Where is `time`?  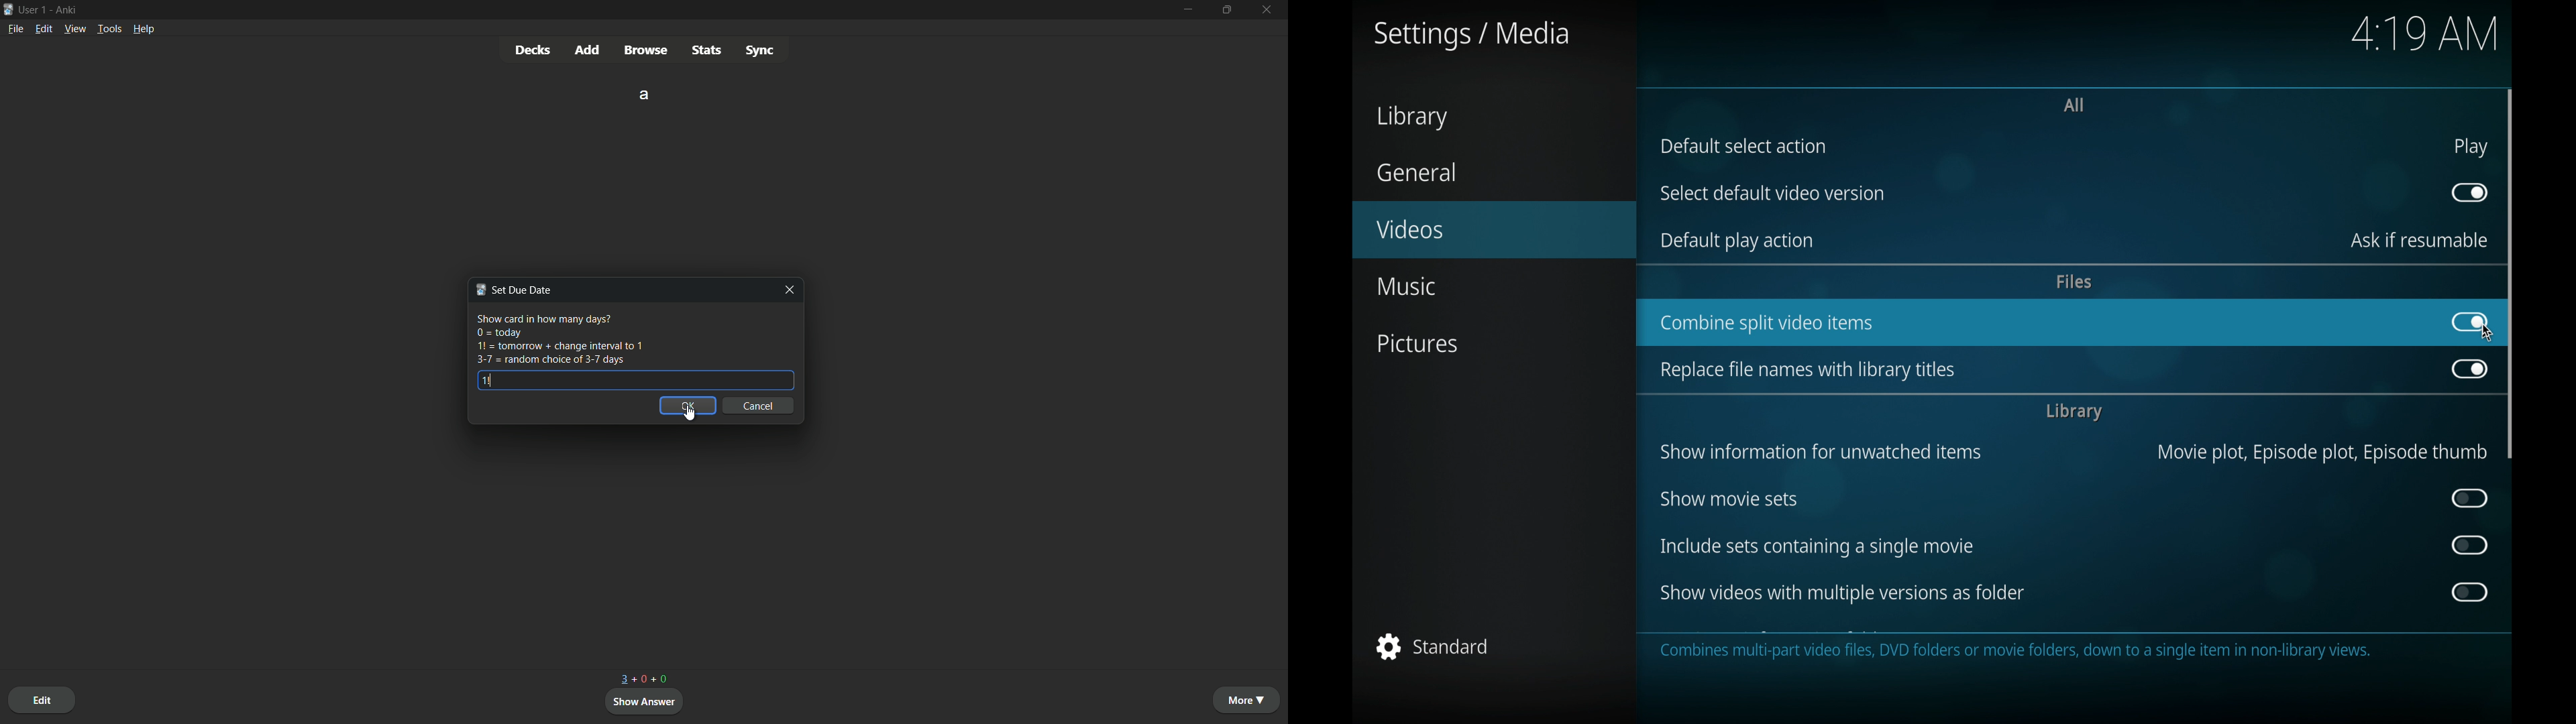
time is located at coordinates (2427, 34).